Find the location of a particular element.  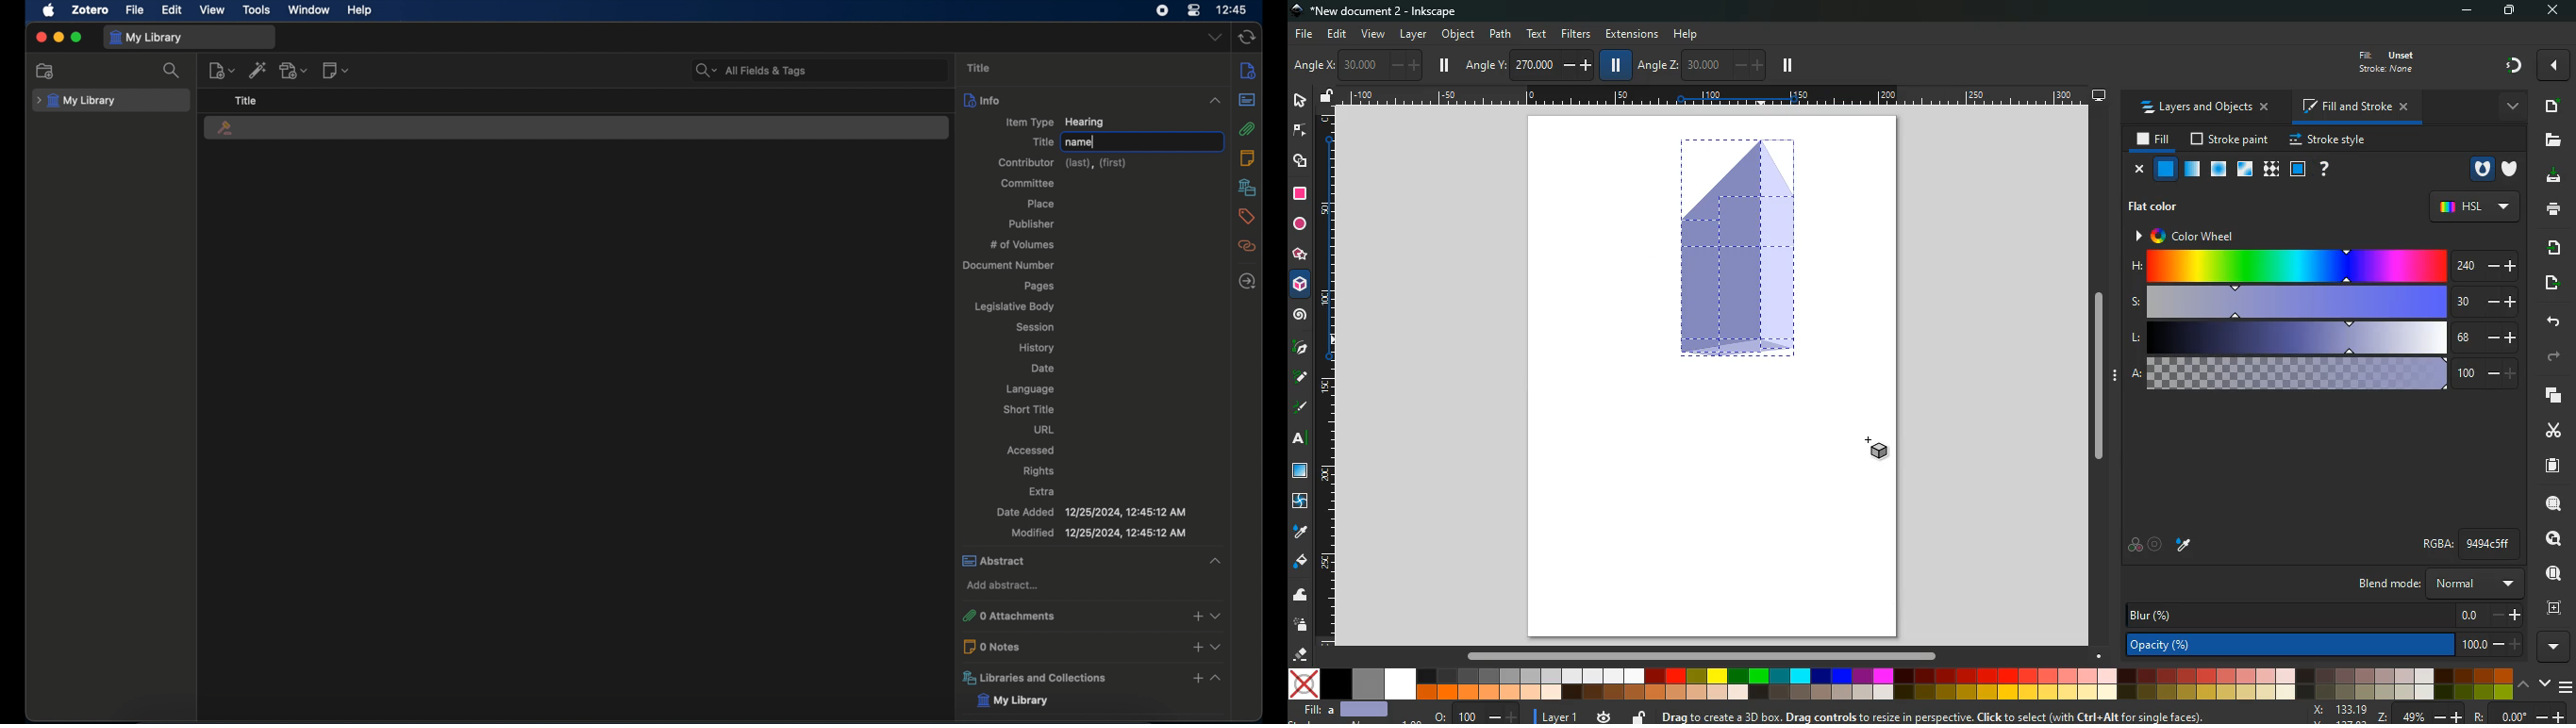

layer 1 is located at coordinates (1561, 714).